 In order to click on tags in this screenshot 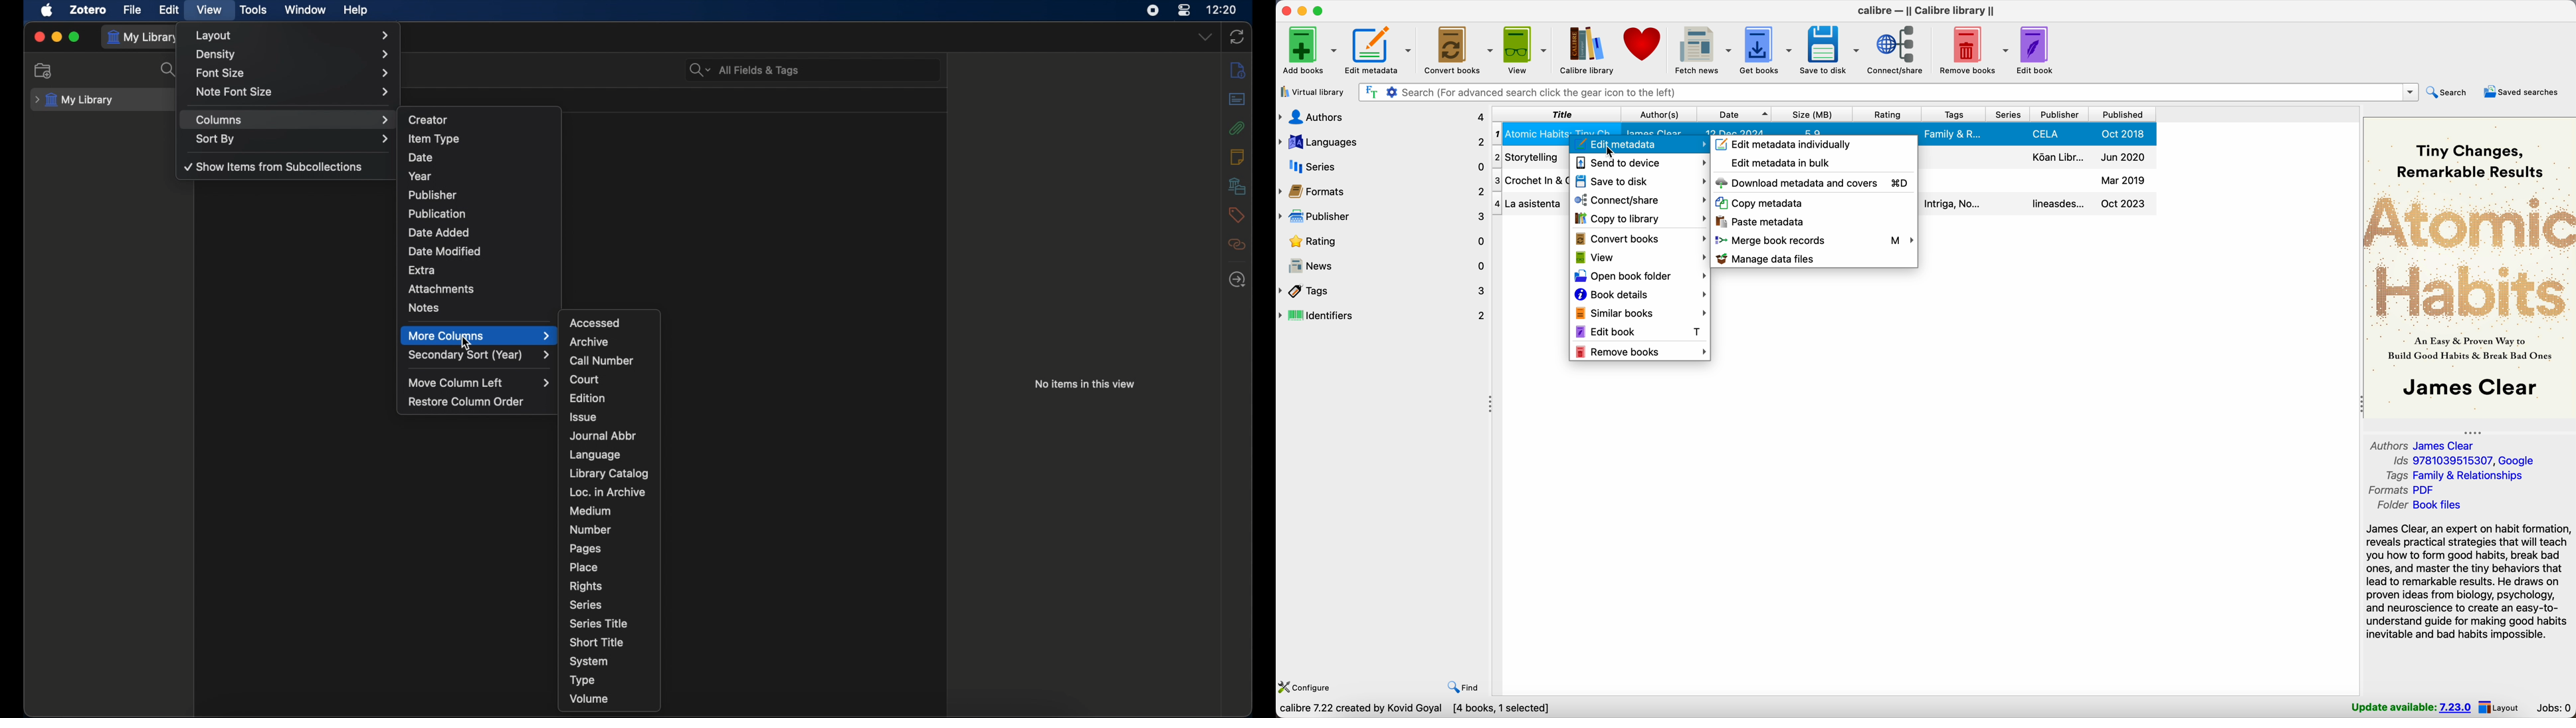, I will do `click(1955, 113)`.